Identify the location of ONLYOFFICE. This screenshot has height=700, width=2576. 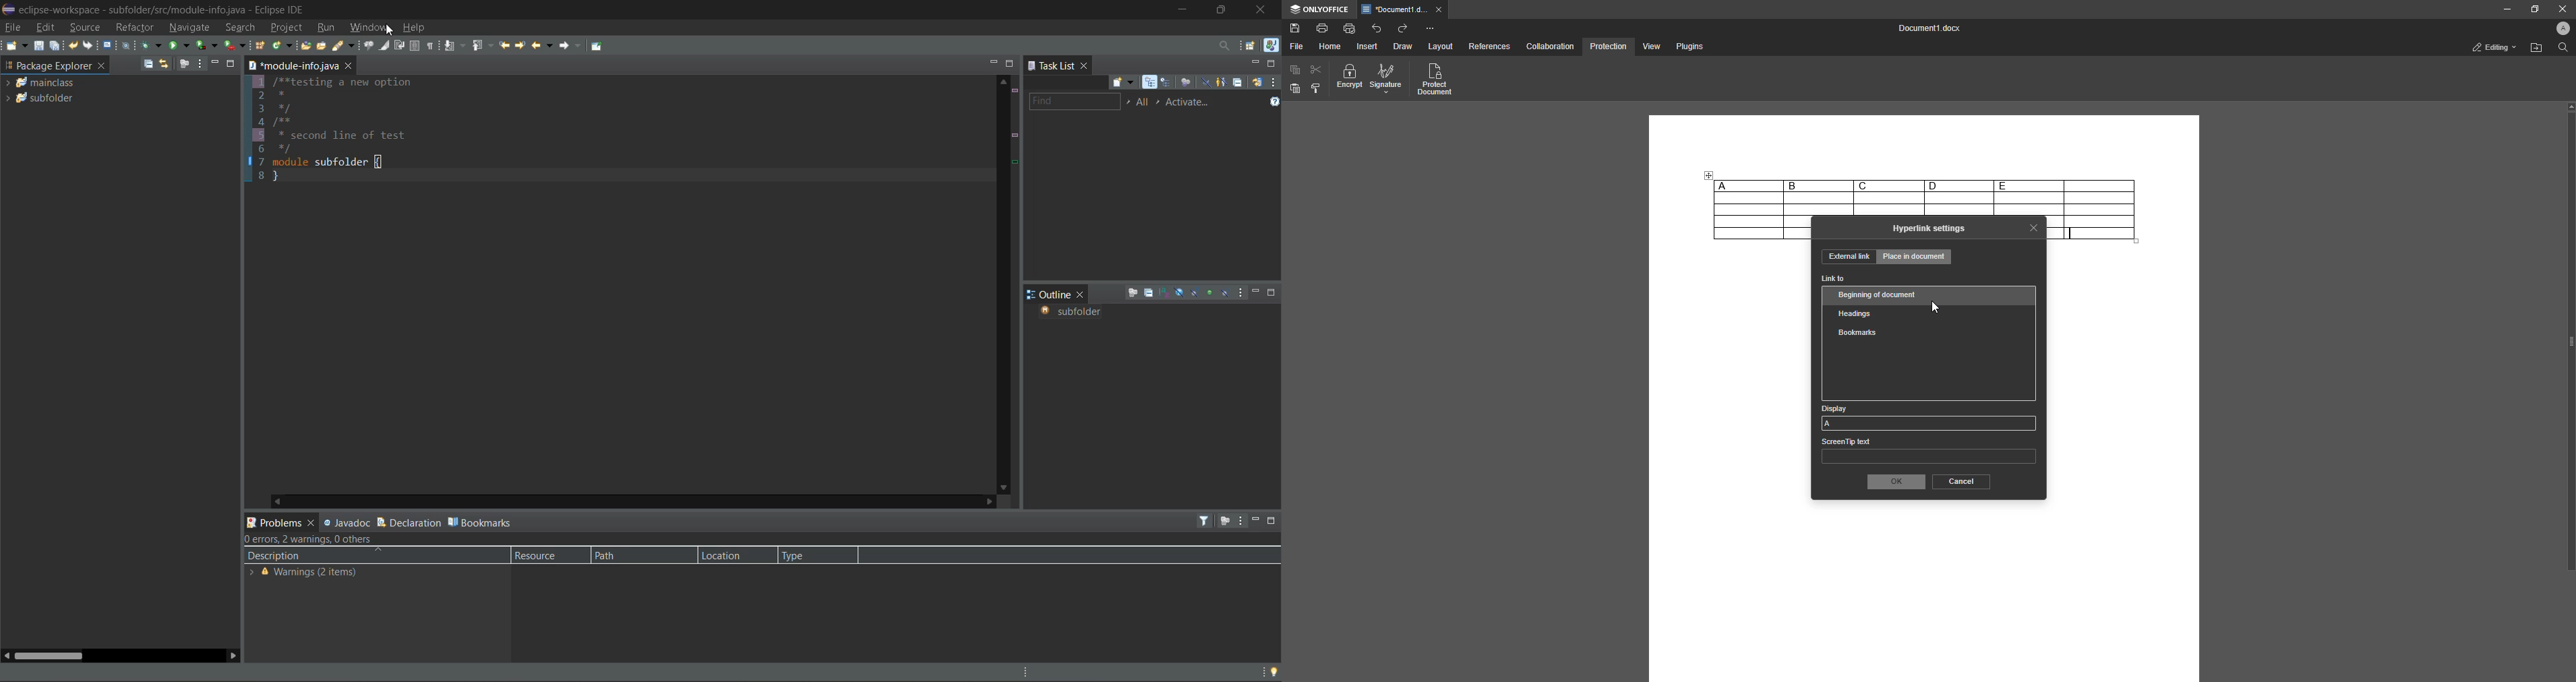
(1319, 9).